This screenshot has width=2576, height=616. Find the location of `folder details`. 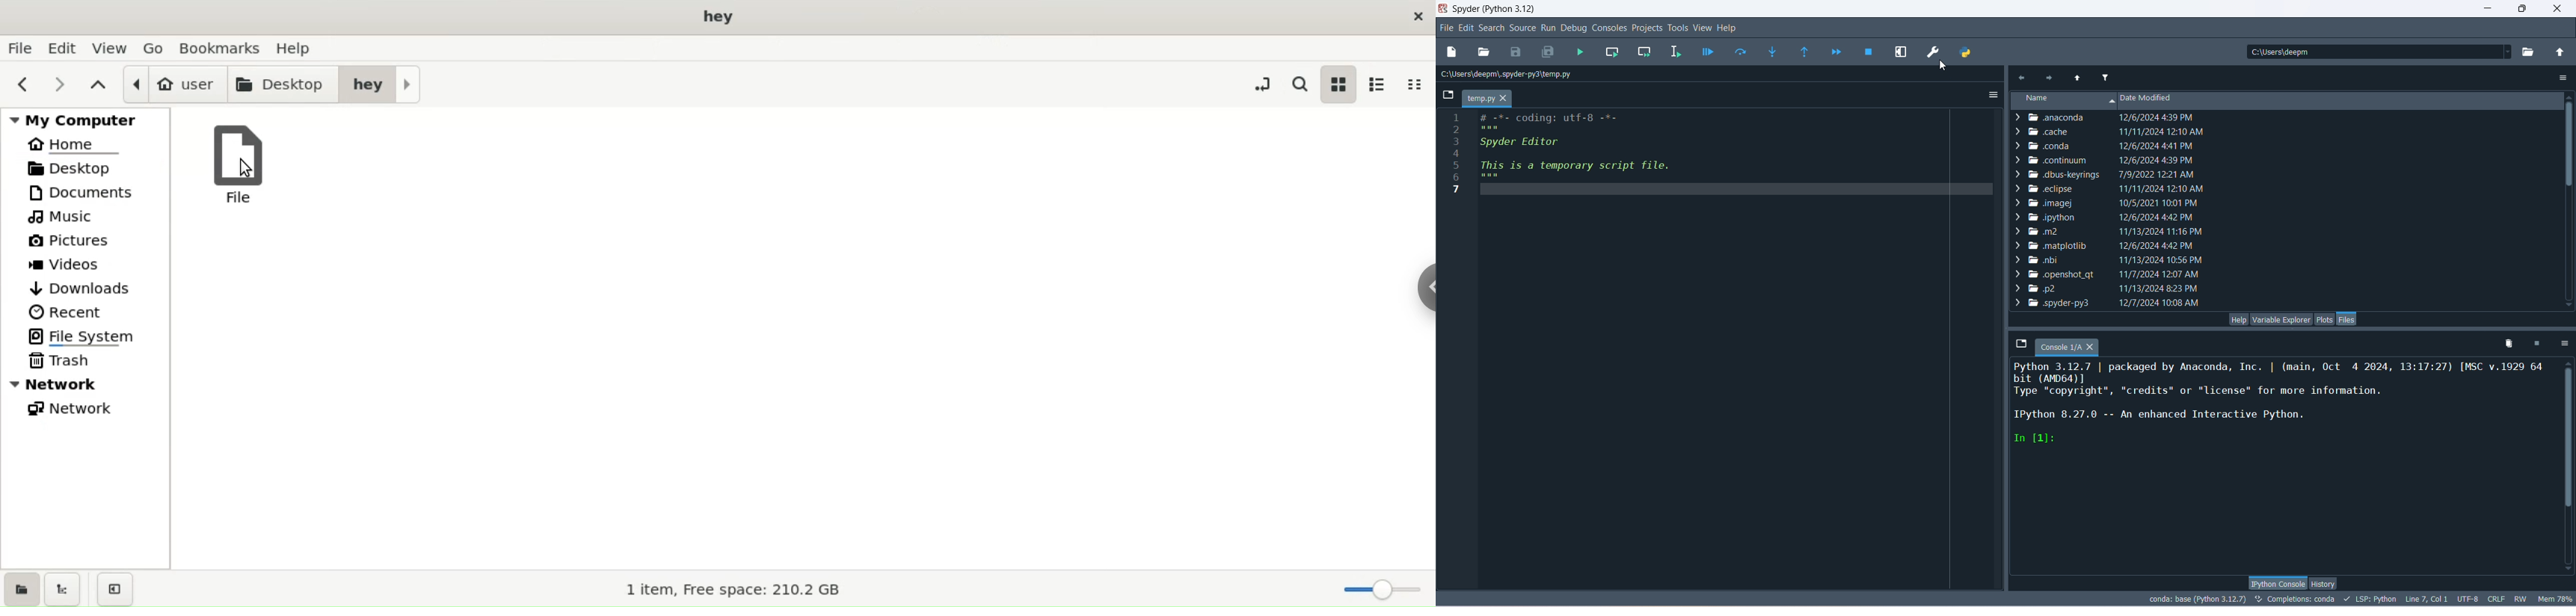

folder details is located at coordinates (2107, 186).